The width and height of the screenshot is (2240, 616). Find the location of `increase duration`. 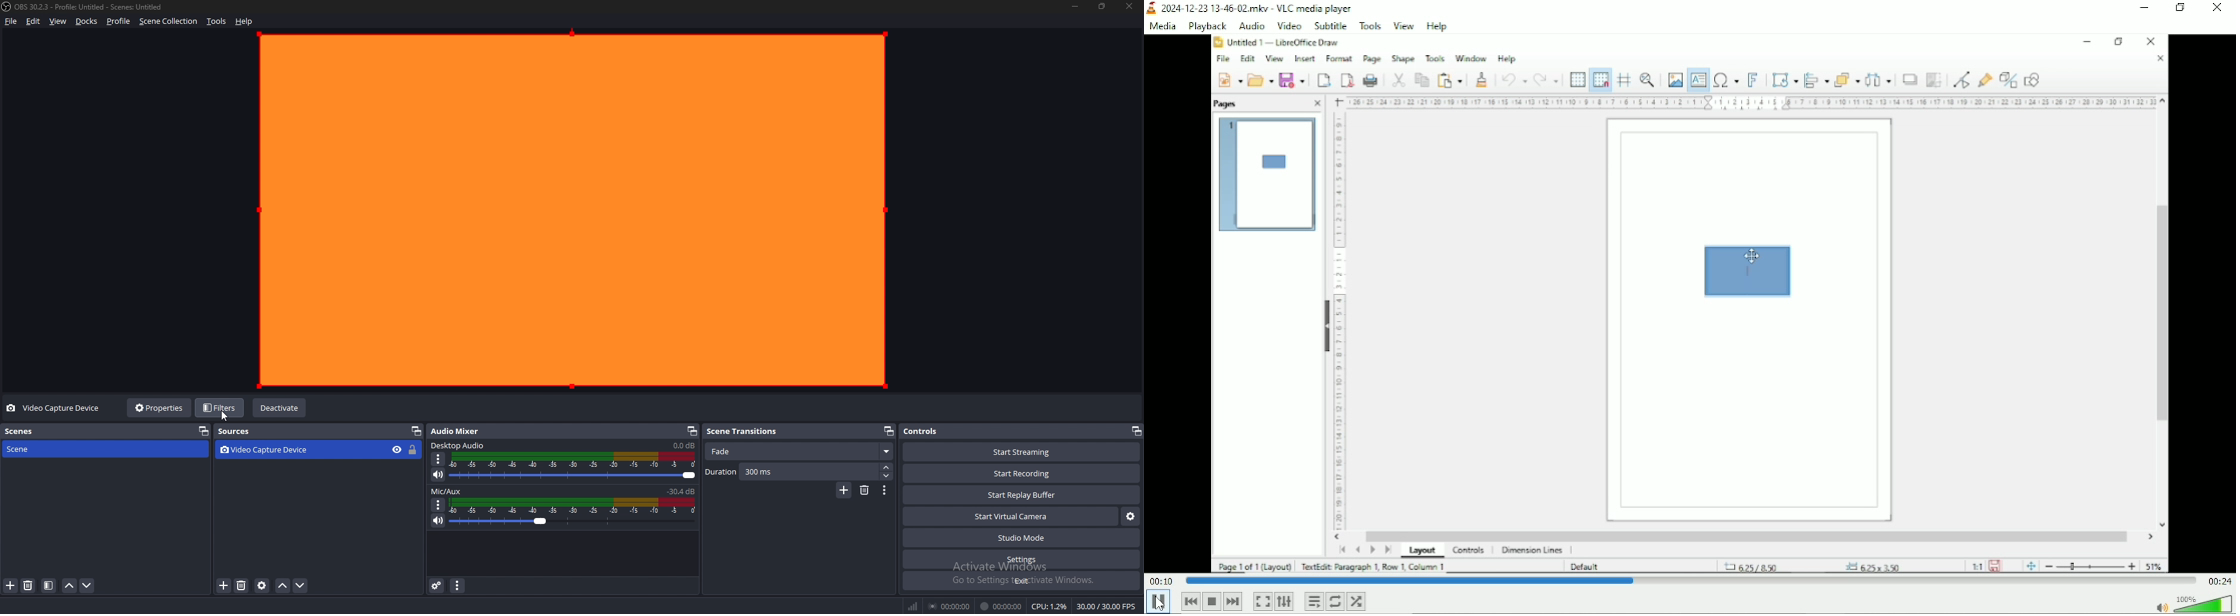

increase duration is located at coordinates (887, 467).